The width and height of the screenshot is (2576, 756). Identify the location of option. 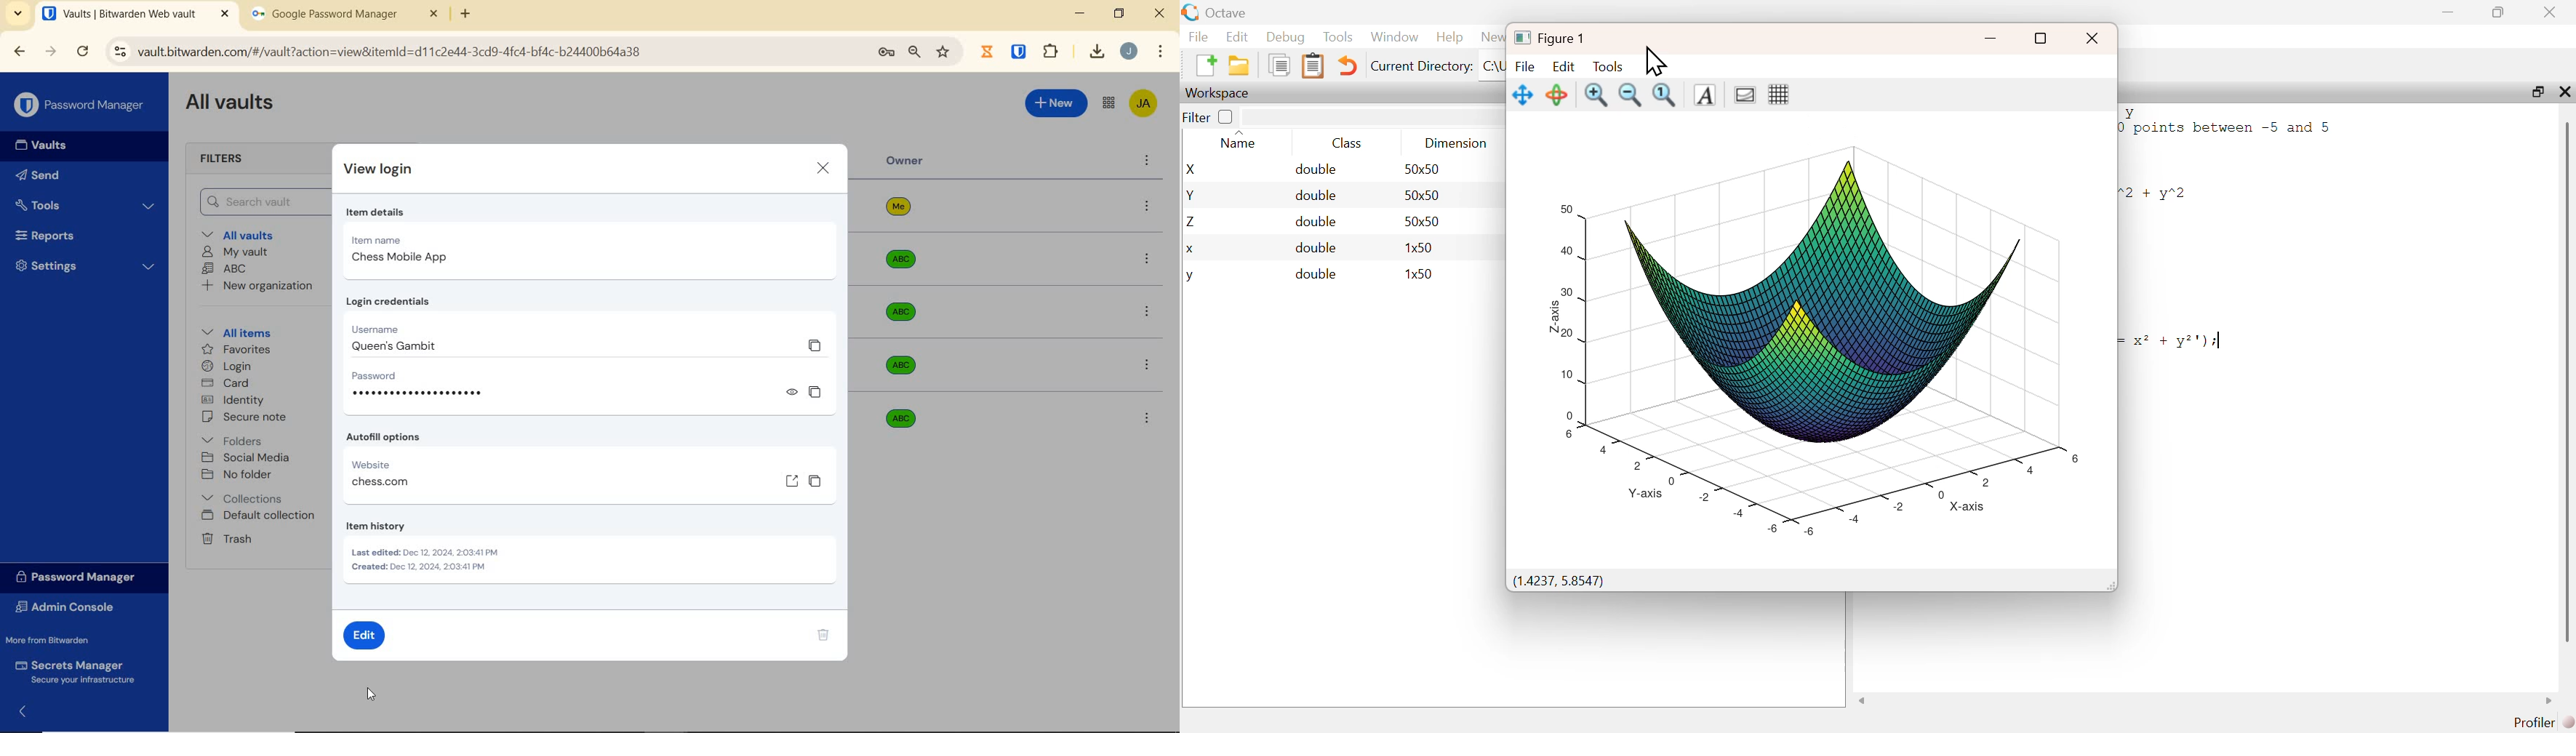
(1149, 207).